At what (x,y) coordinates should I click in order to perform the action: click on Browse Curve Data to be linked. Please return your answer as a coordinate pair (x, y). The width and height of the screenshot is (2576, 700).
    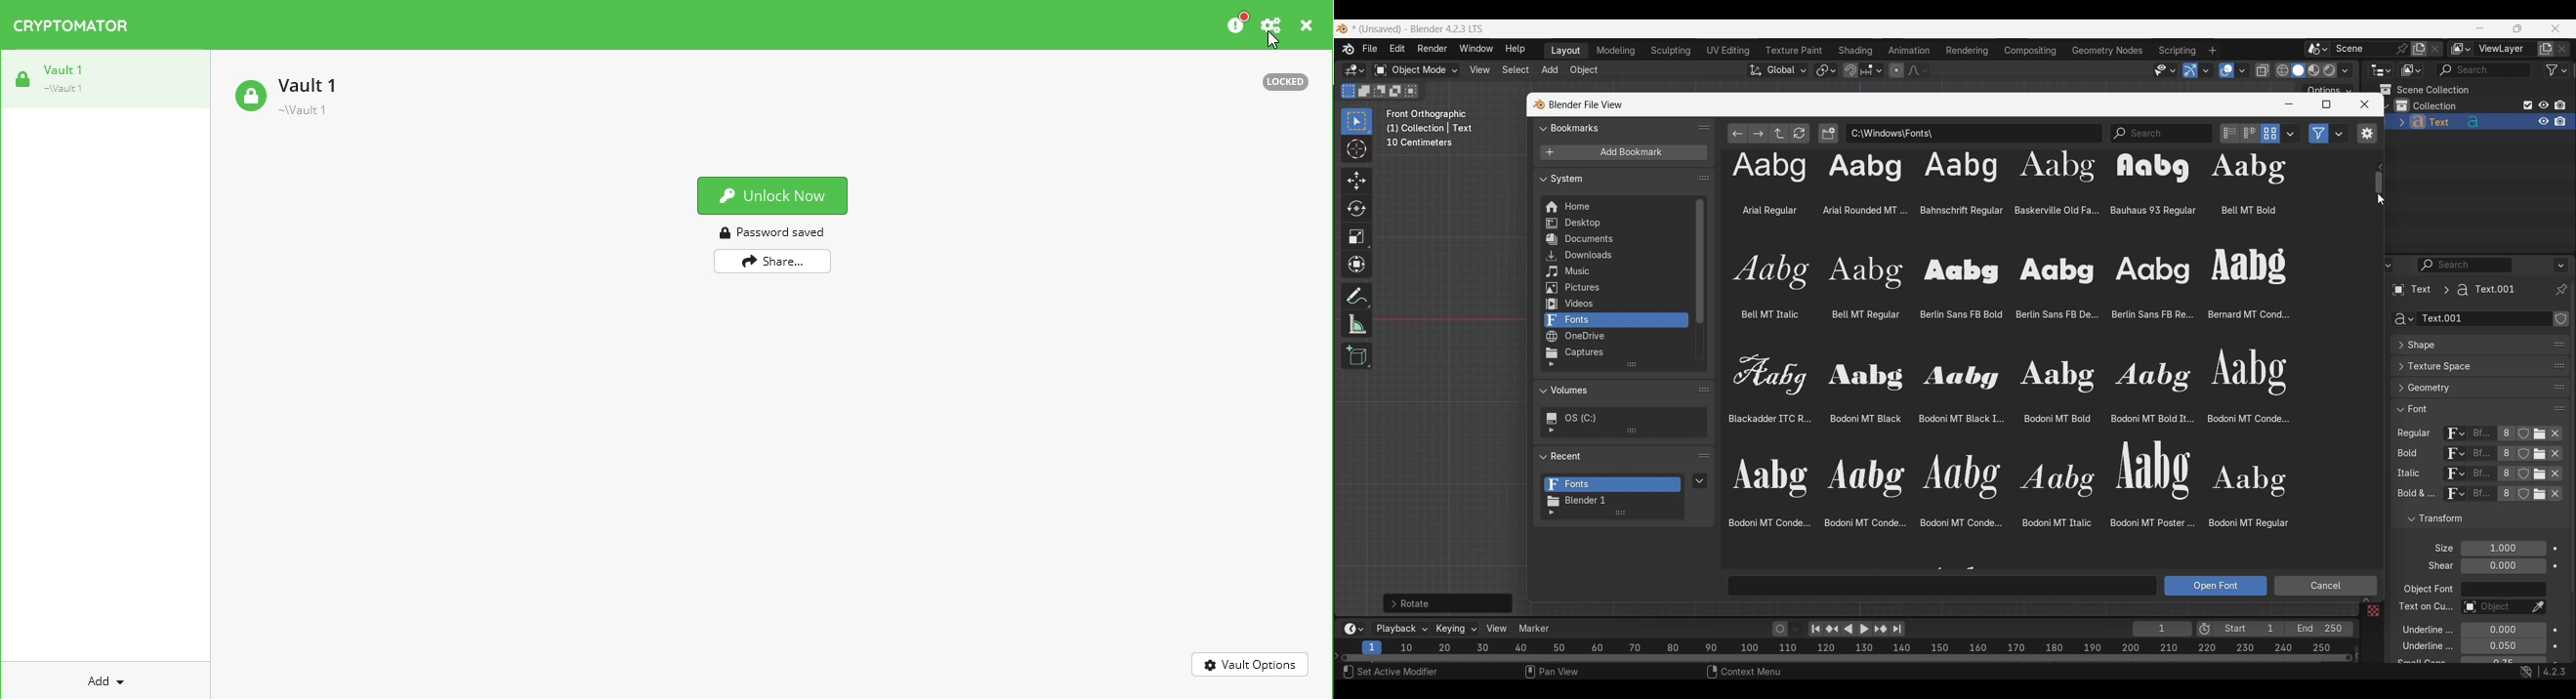
    Looking at the image, I should click on (2402, 319).